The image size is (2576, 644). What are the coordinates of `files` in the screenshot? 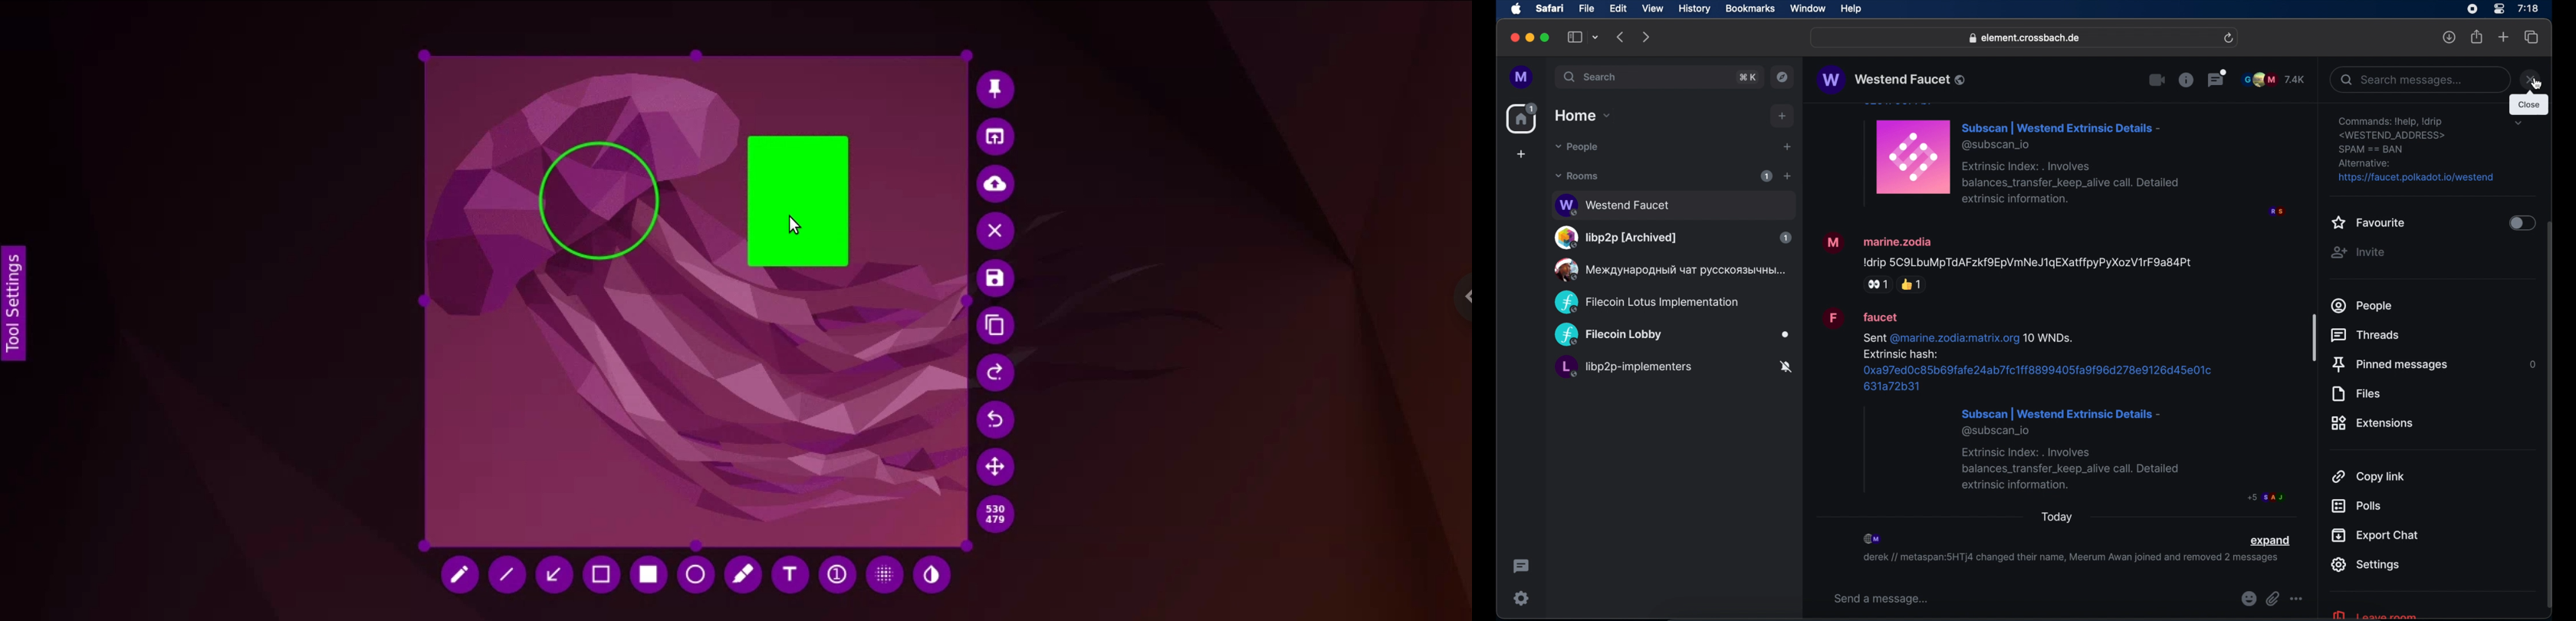 It's located at (2355, 394).